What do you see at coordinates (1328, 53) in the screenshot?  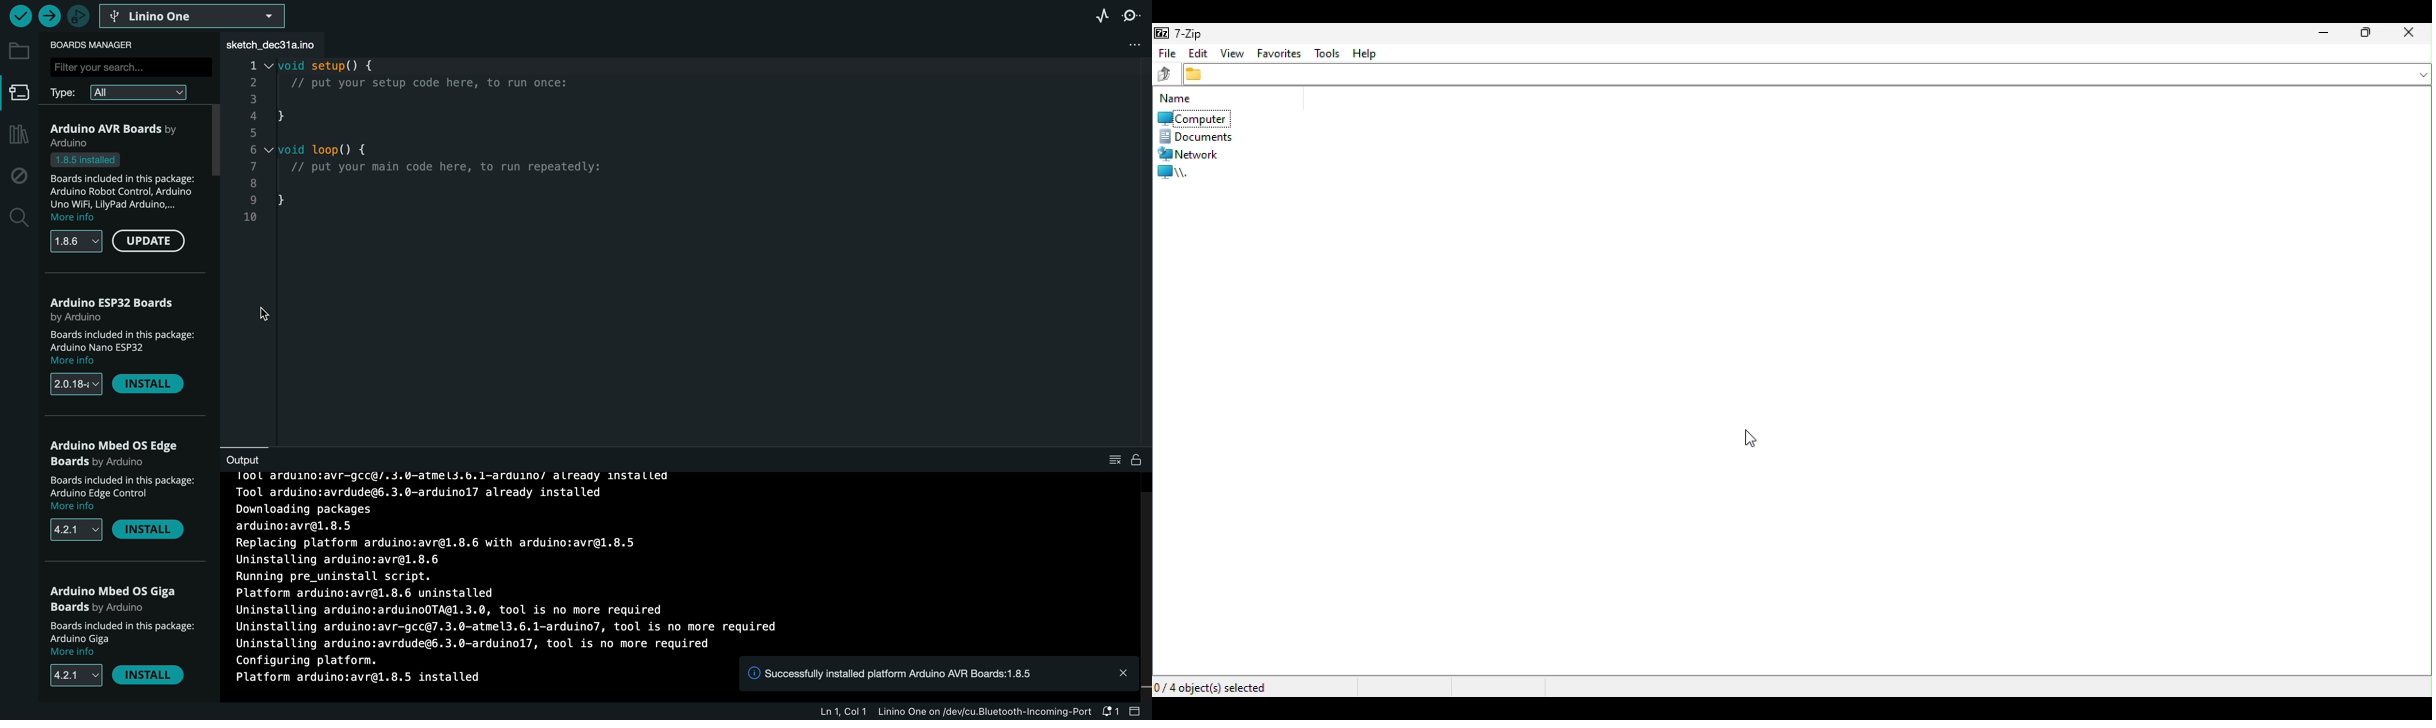 I see `Tools` at bounding box center [1328, 53].